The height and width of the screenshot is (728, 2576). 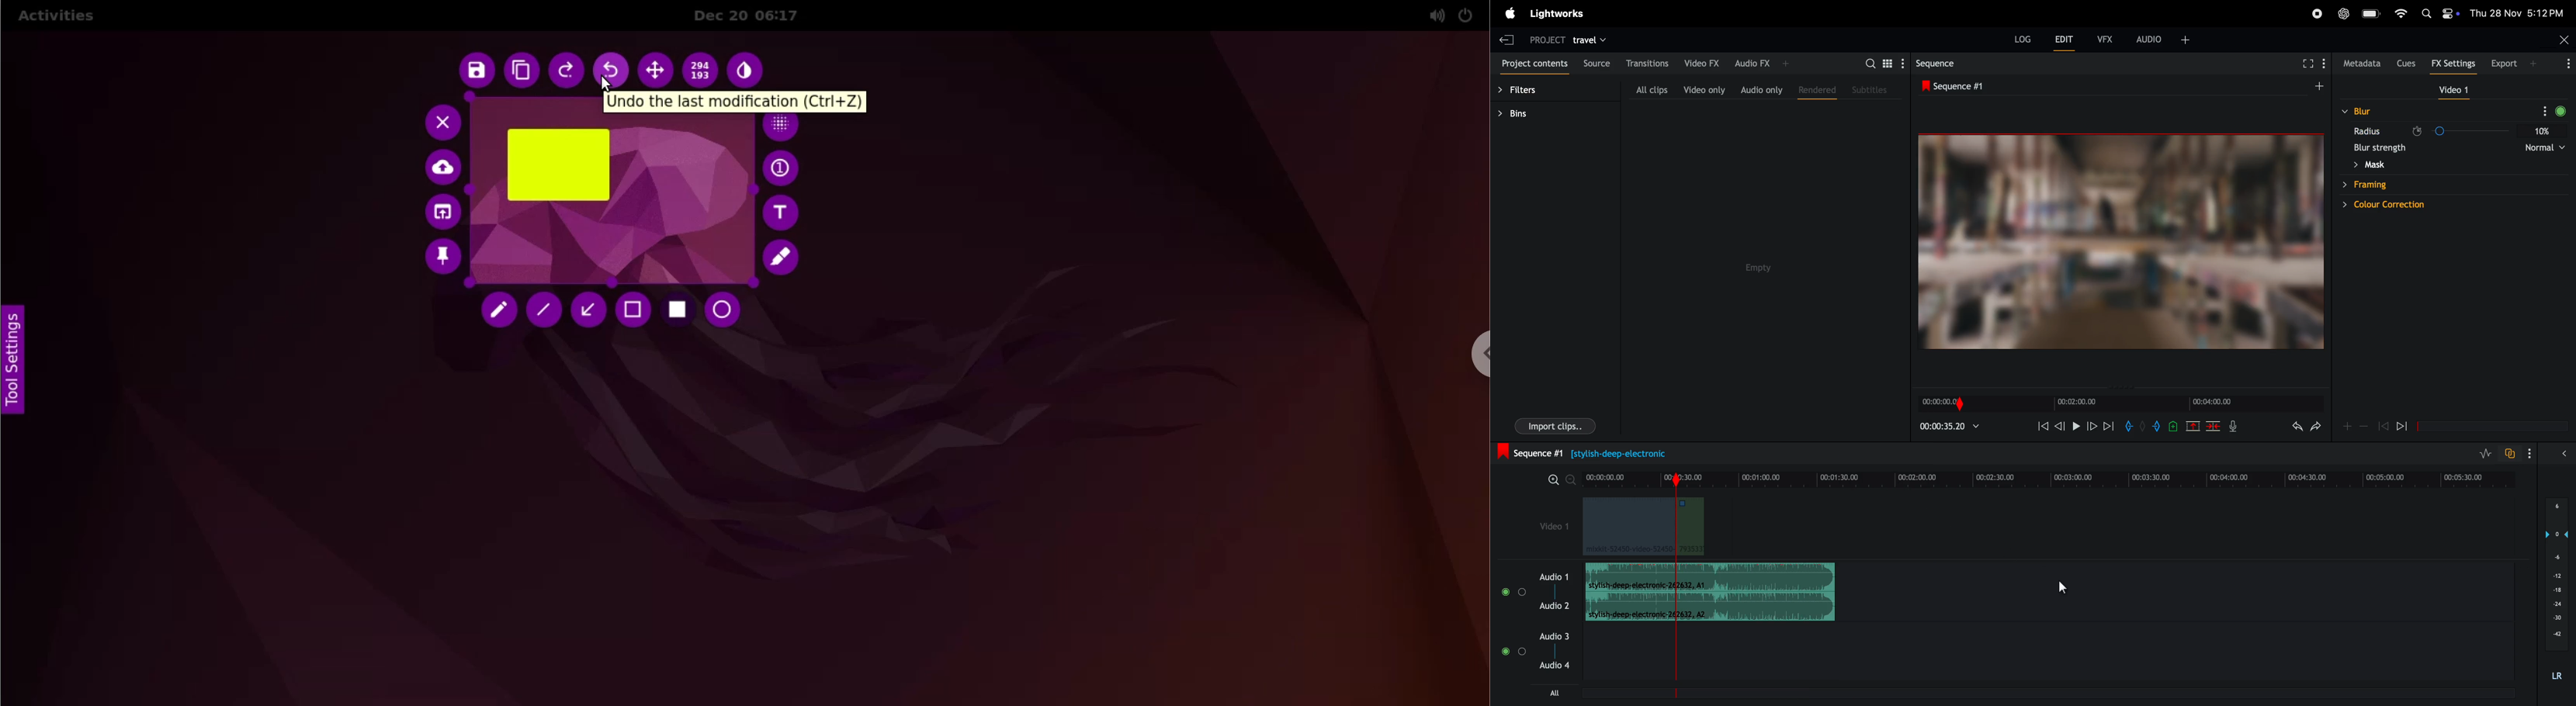 What do you see at coordinates (2451, 13) in the screenshot?
I see `Control Center` at bounding box center [2451, 13].